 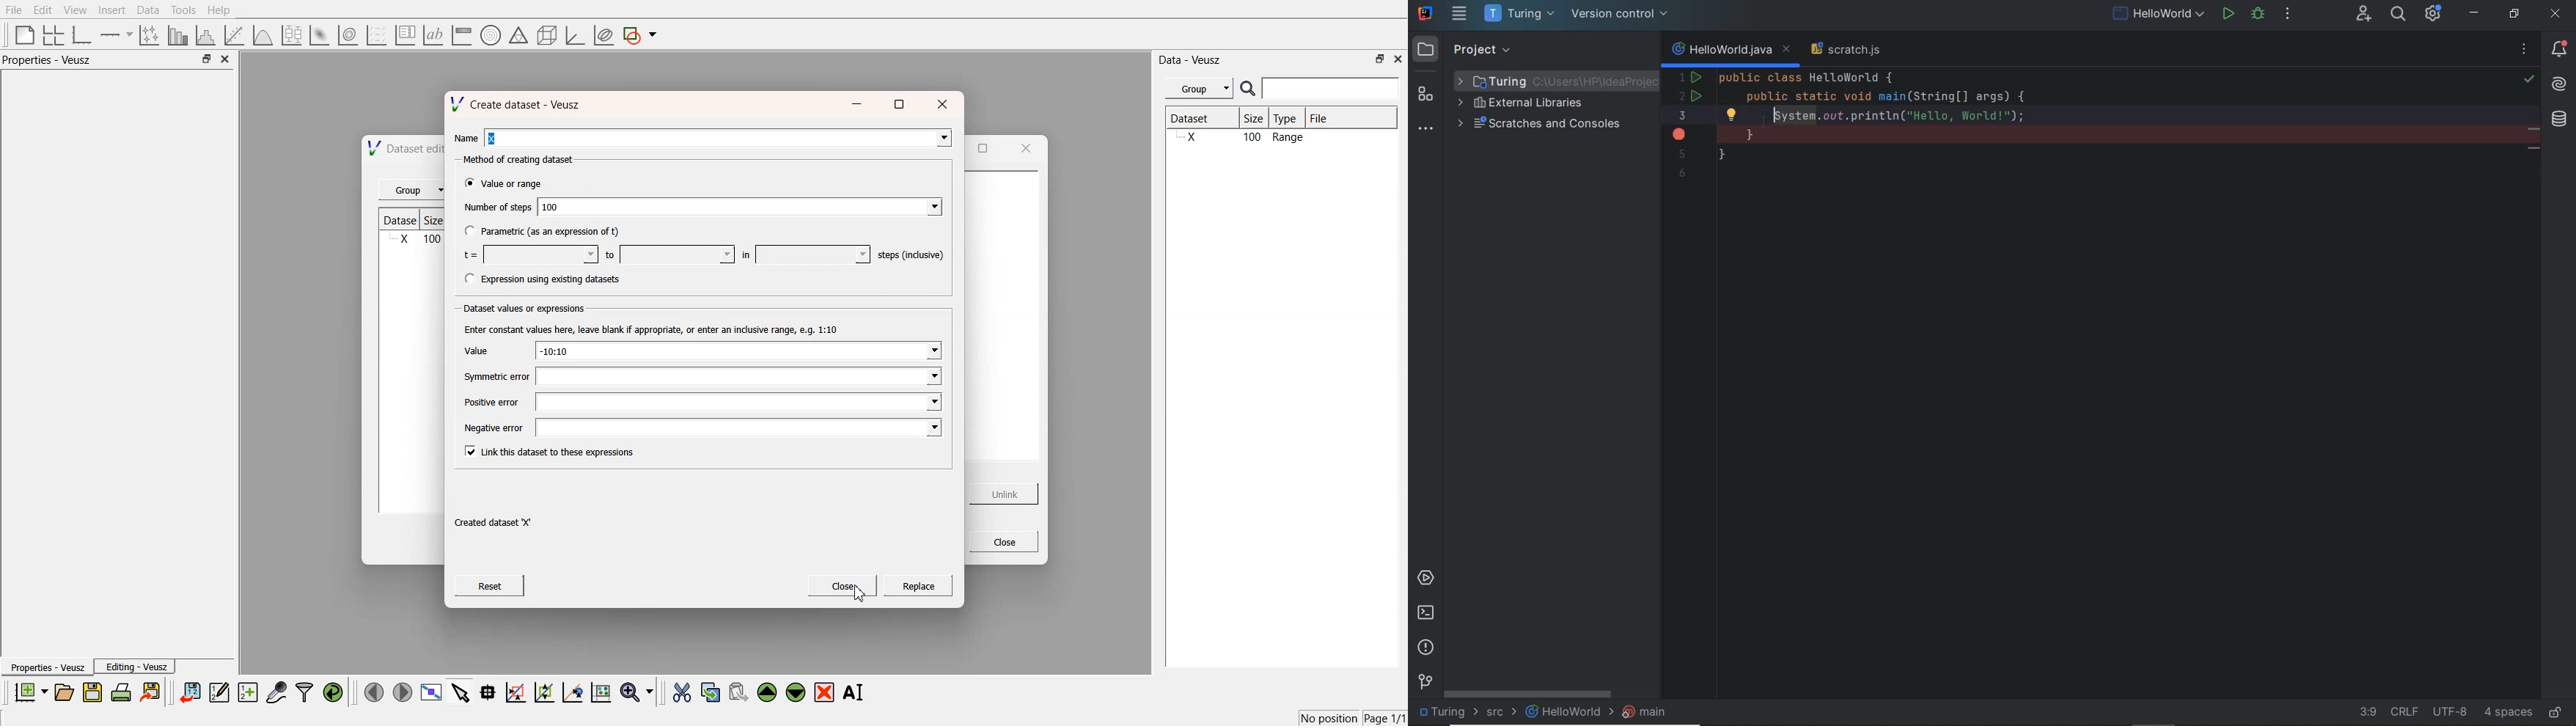 I want to click on X, so click(x=720, y=136).